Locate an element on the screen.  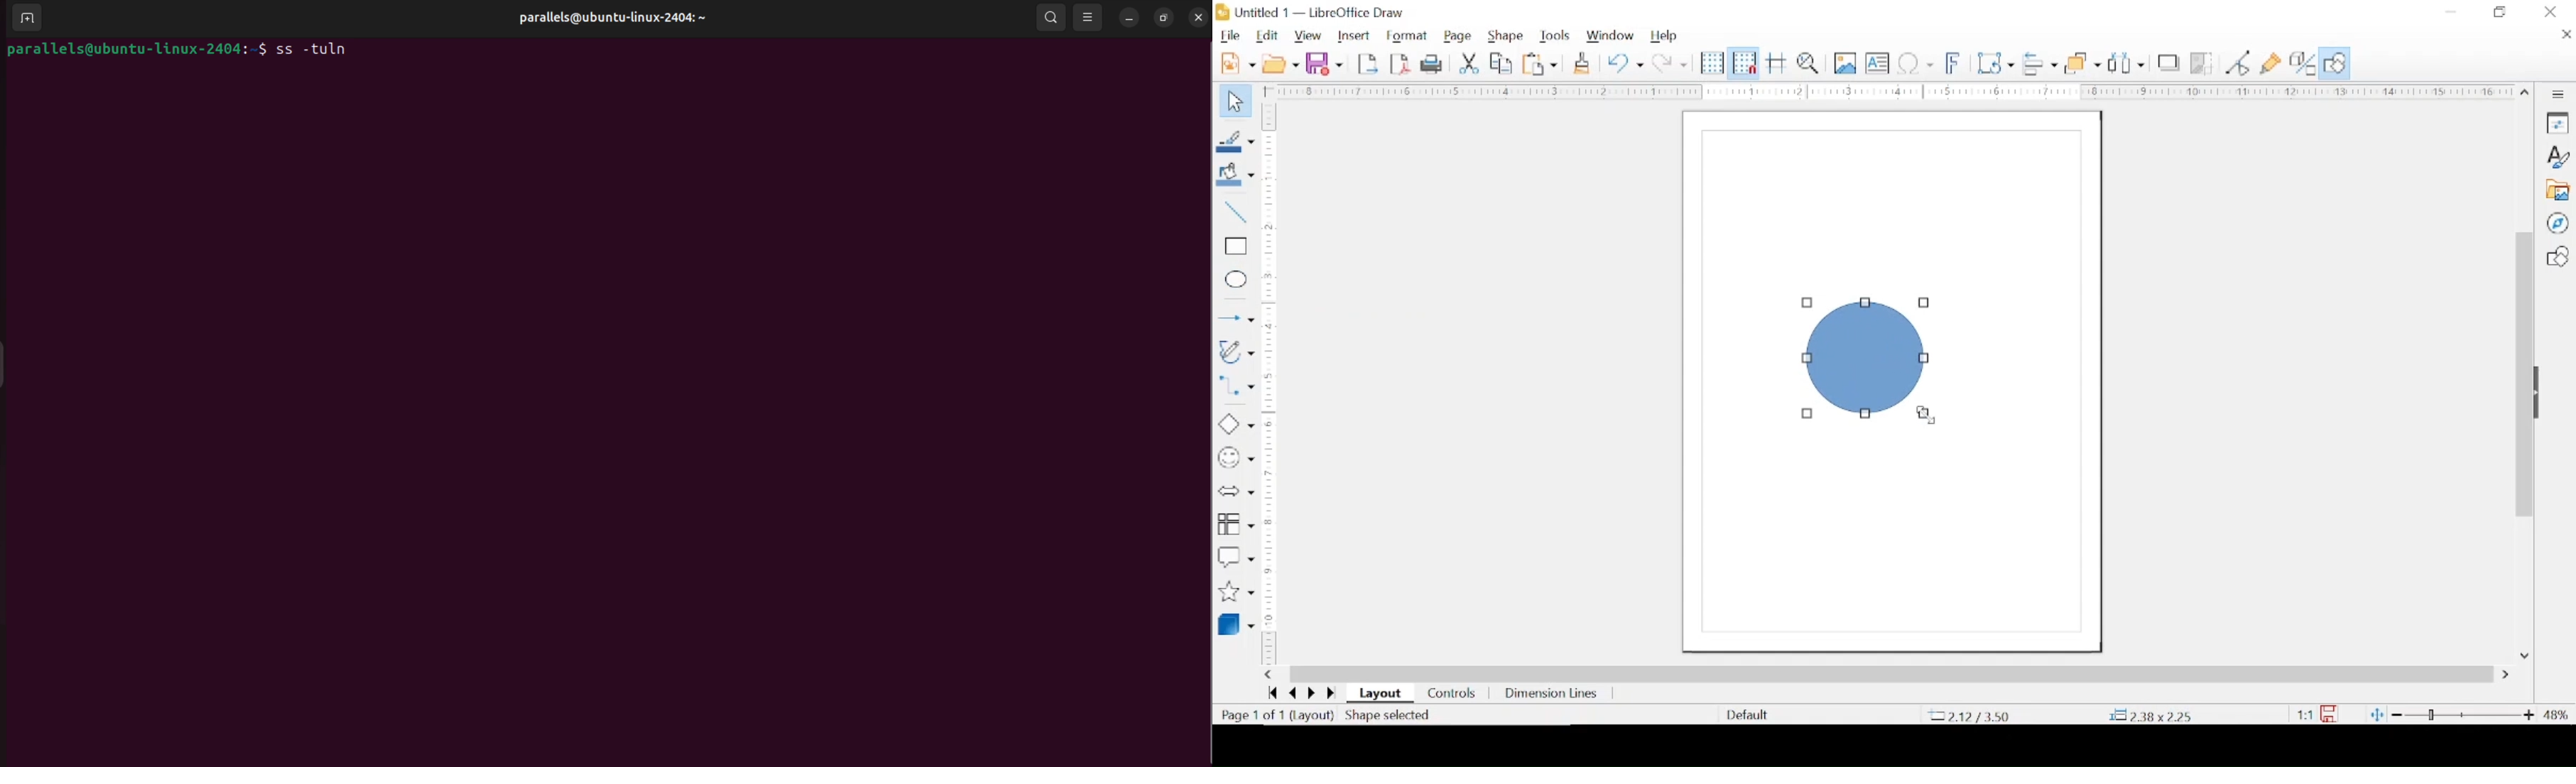
new is located at coordinates (1237, 62).